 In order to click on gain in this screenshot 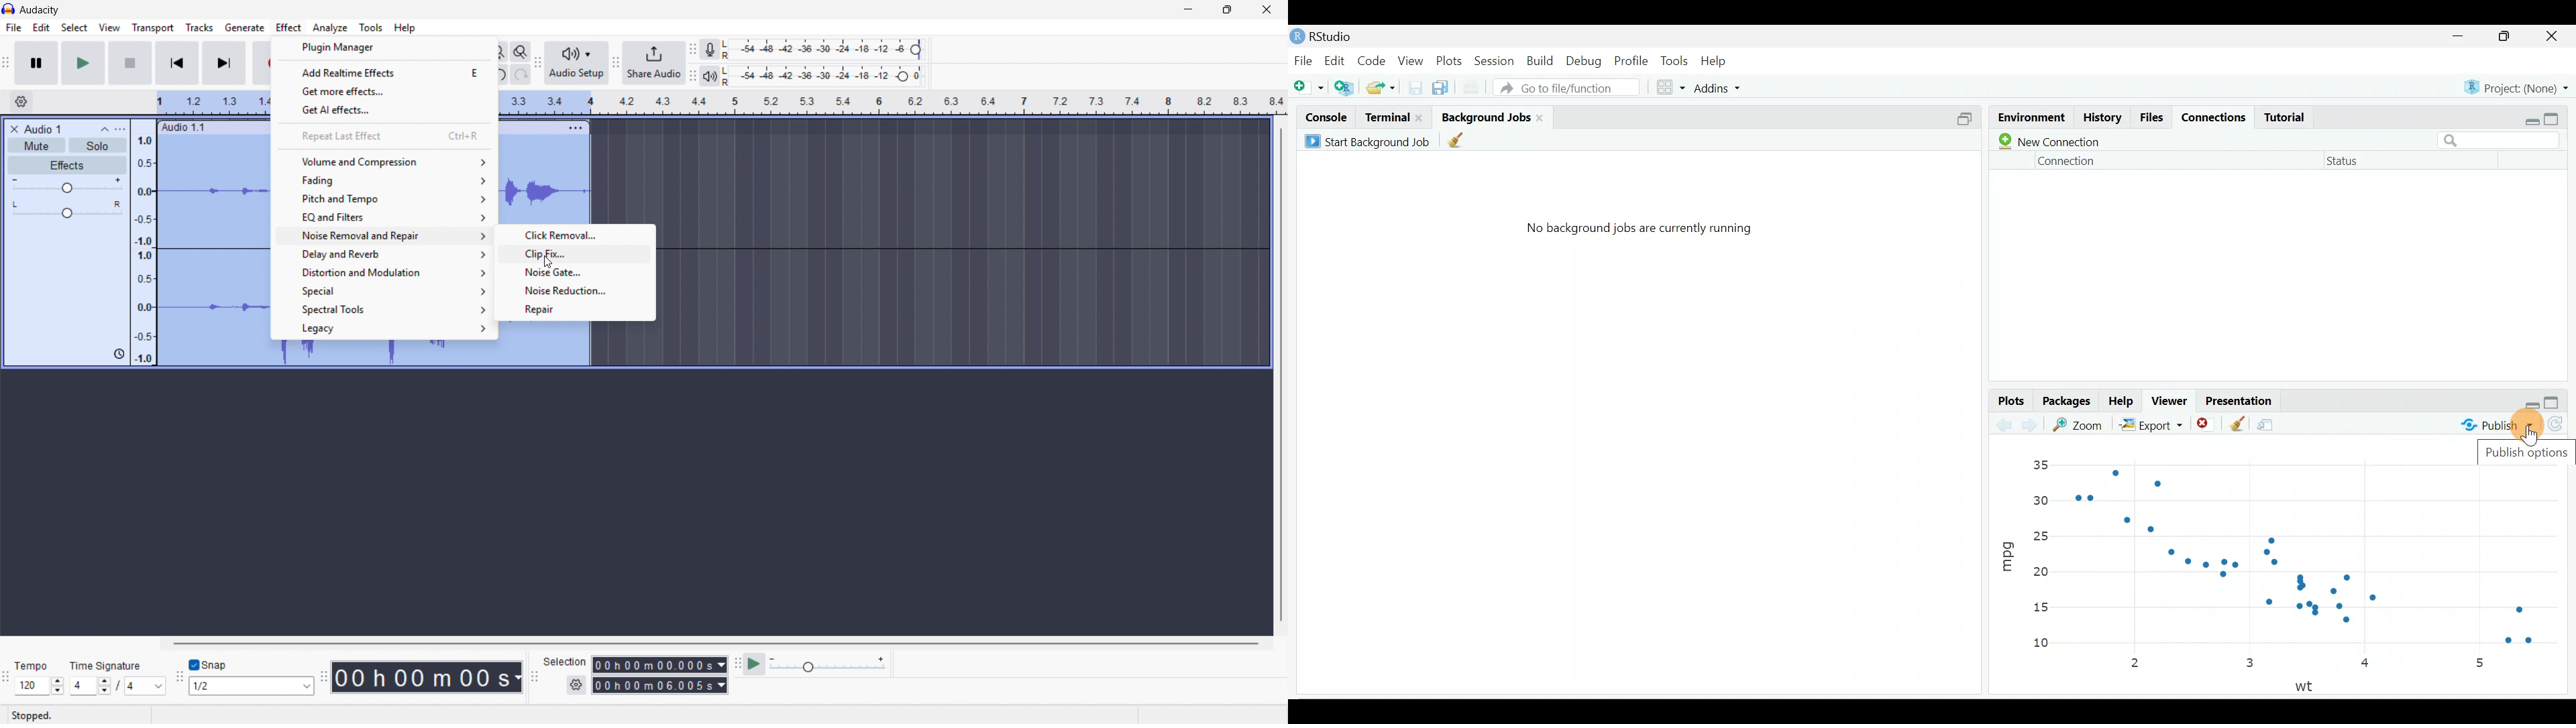, I will do `click(68, 188)`.